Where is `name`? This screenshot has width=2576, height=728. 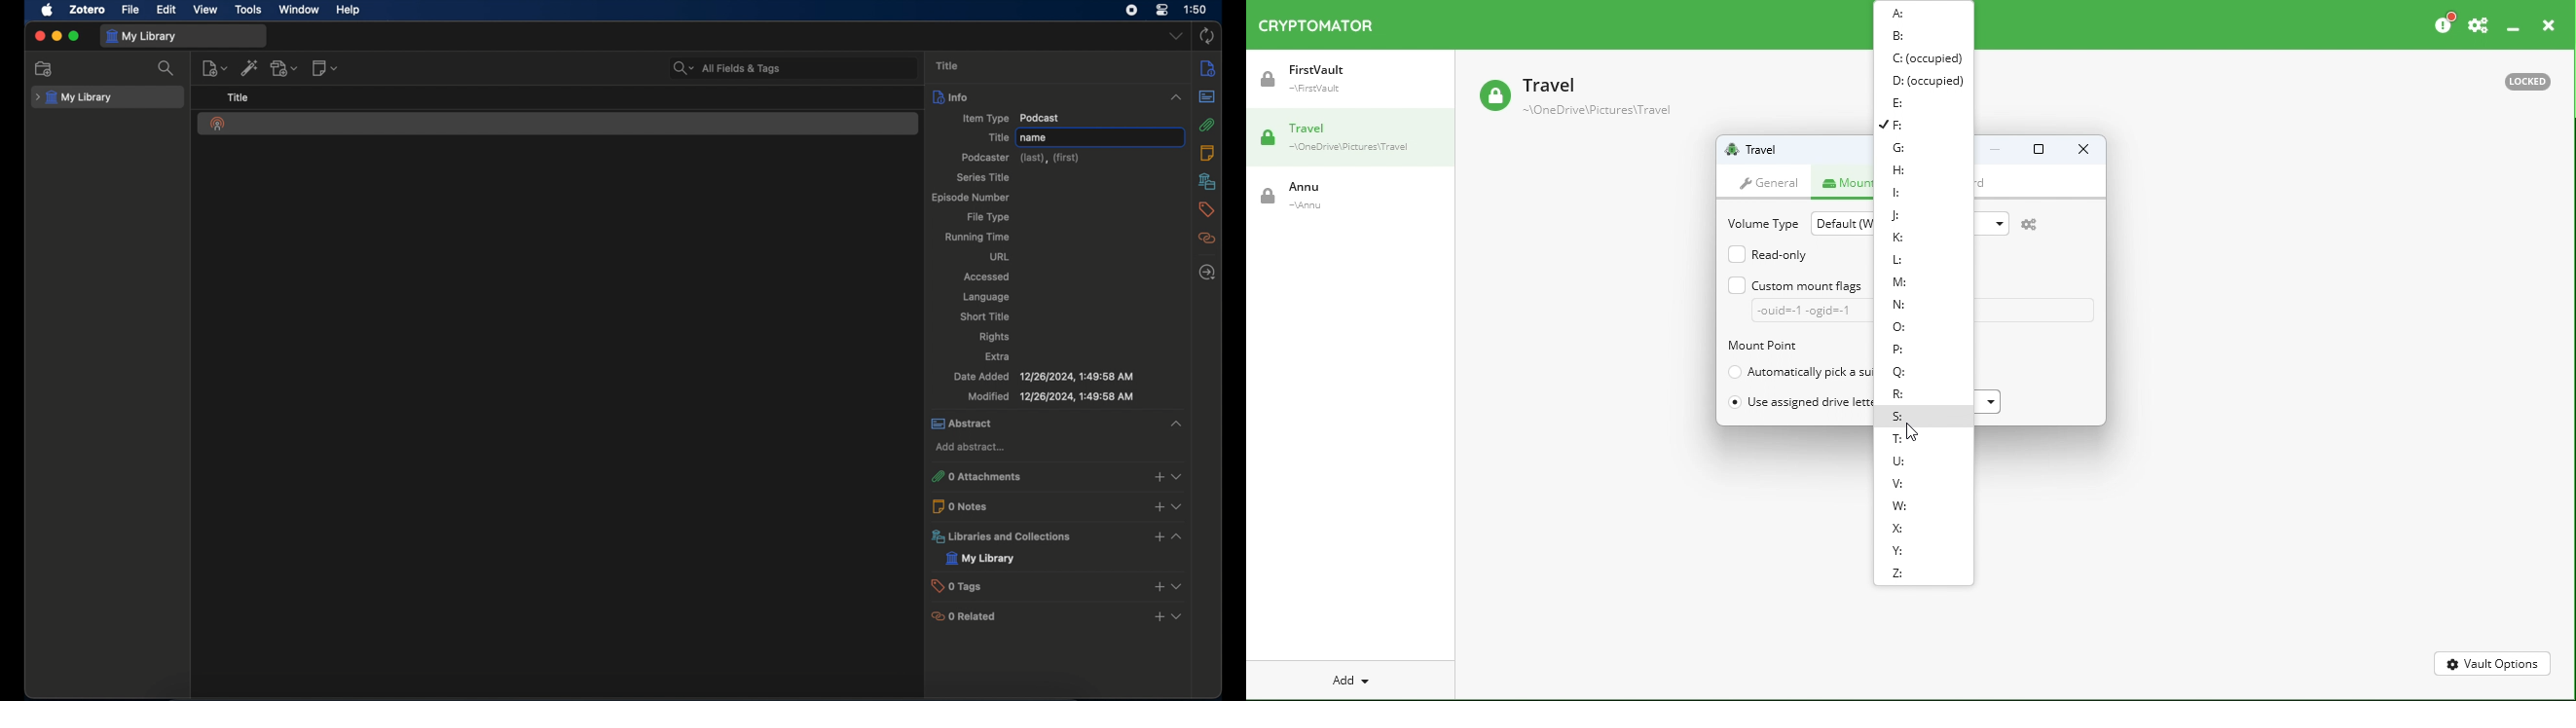 name is located at coordinates (1099, 136).